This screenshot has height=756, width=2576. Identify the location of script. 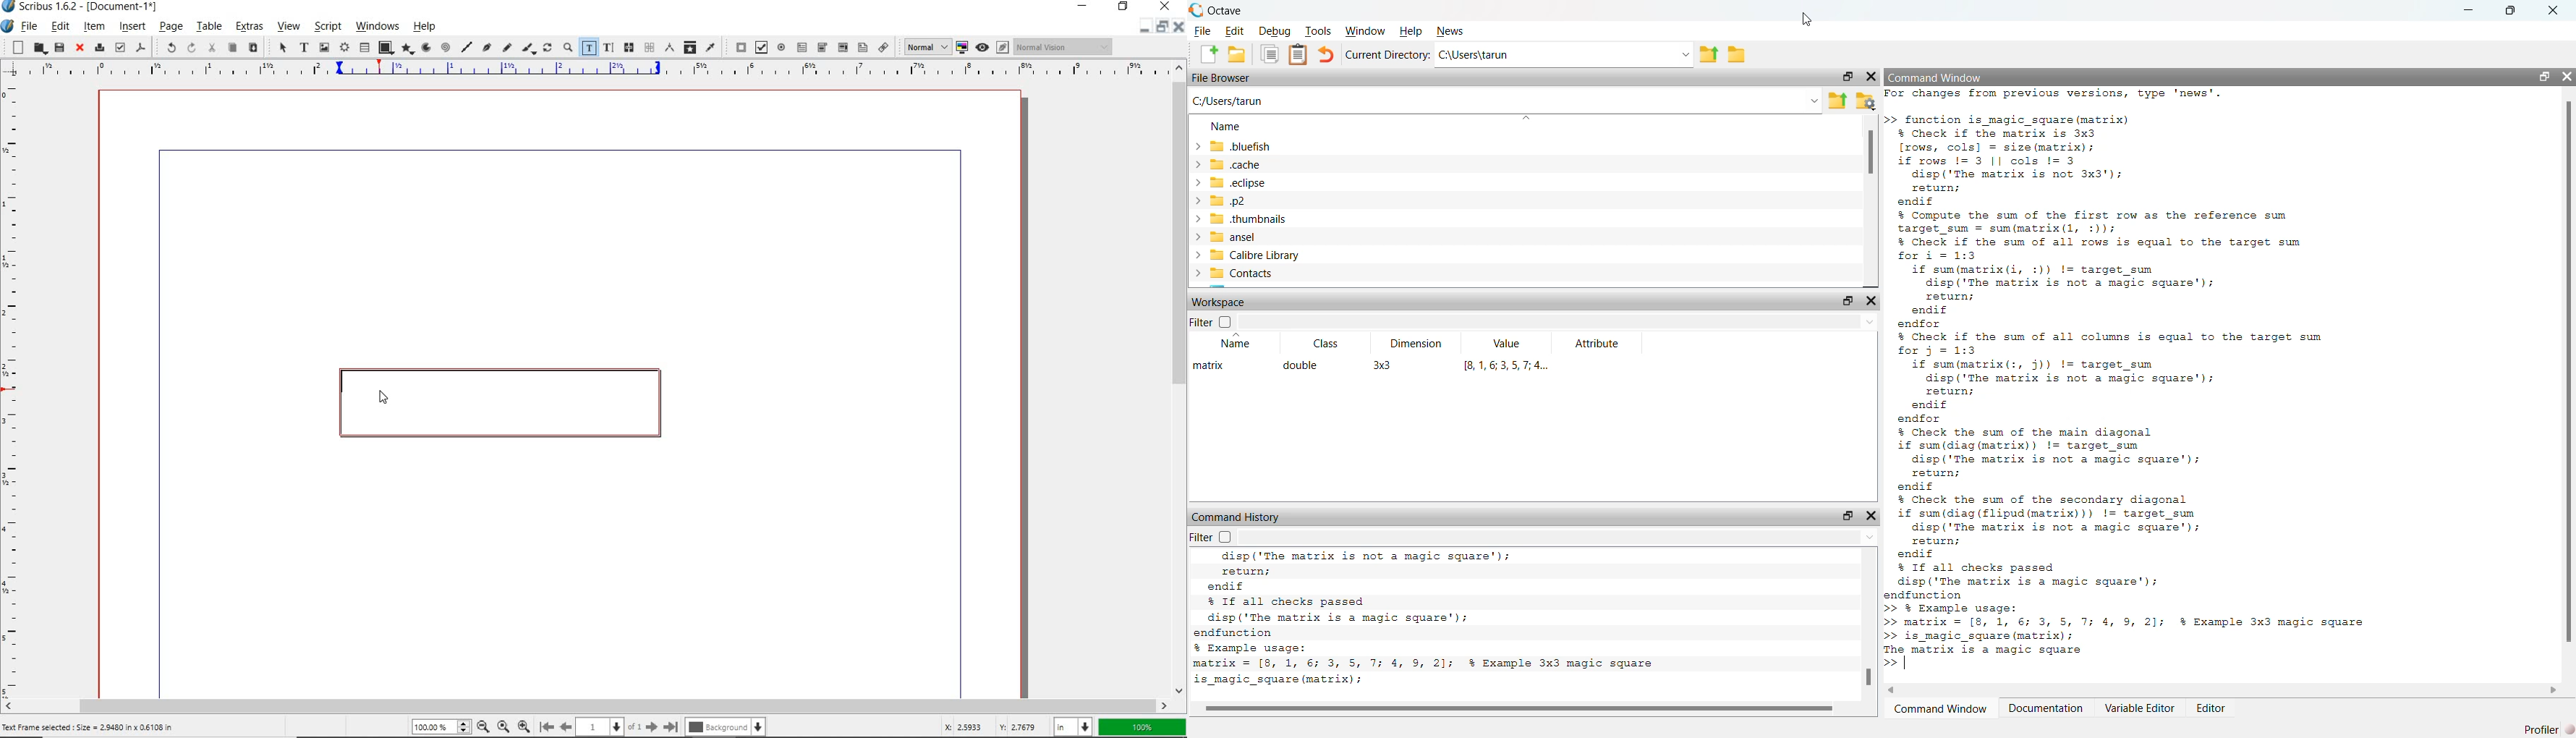
(326, 27).